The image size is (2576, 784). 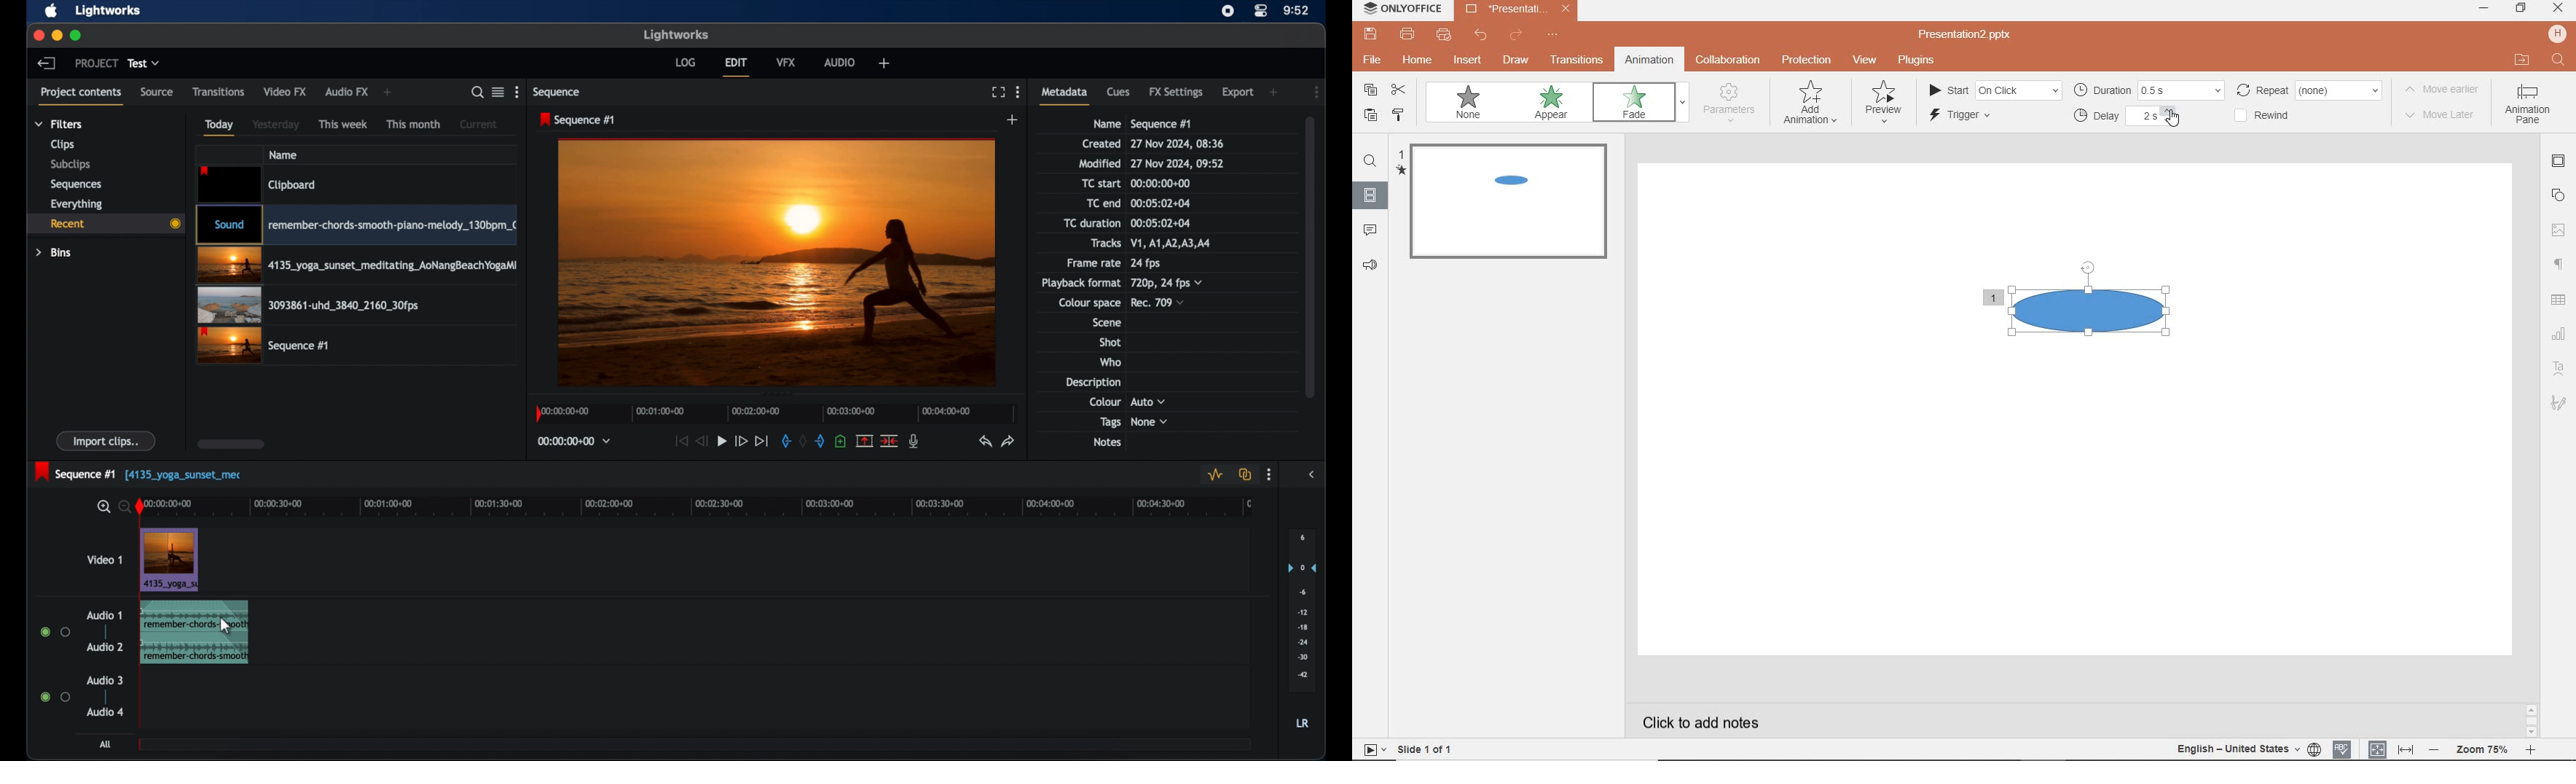 I want to click on SPELL CHECKING, so click(x=2343, y=750).